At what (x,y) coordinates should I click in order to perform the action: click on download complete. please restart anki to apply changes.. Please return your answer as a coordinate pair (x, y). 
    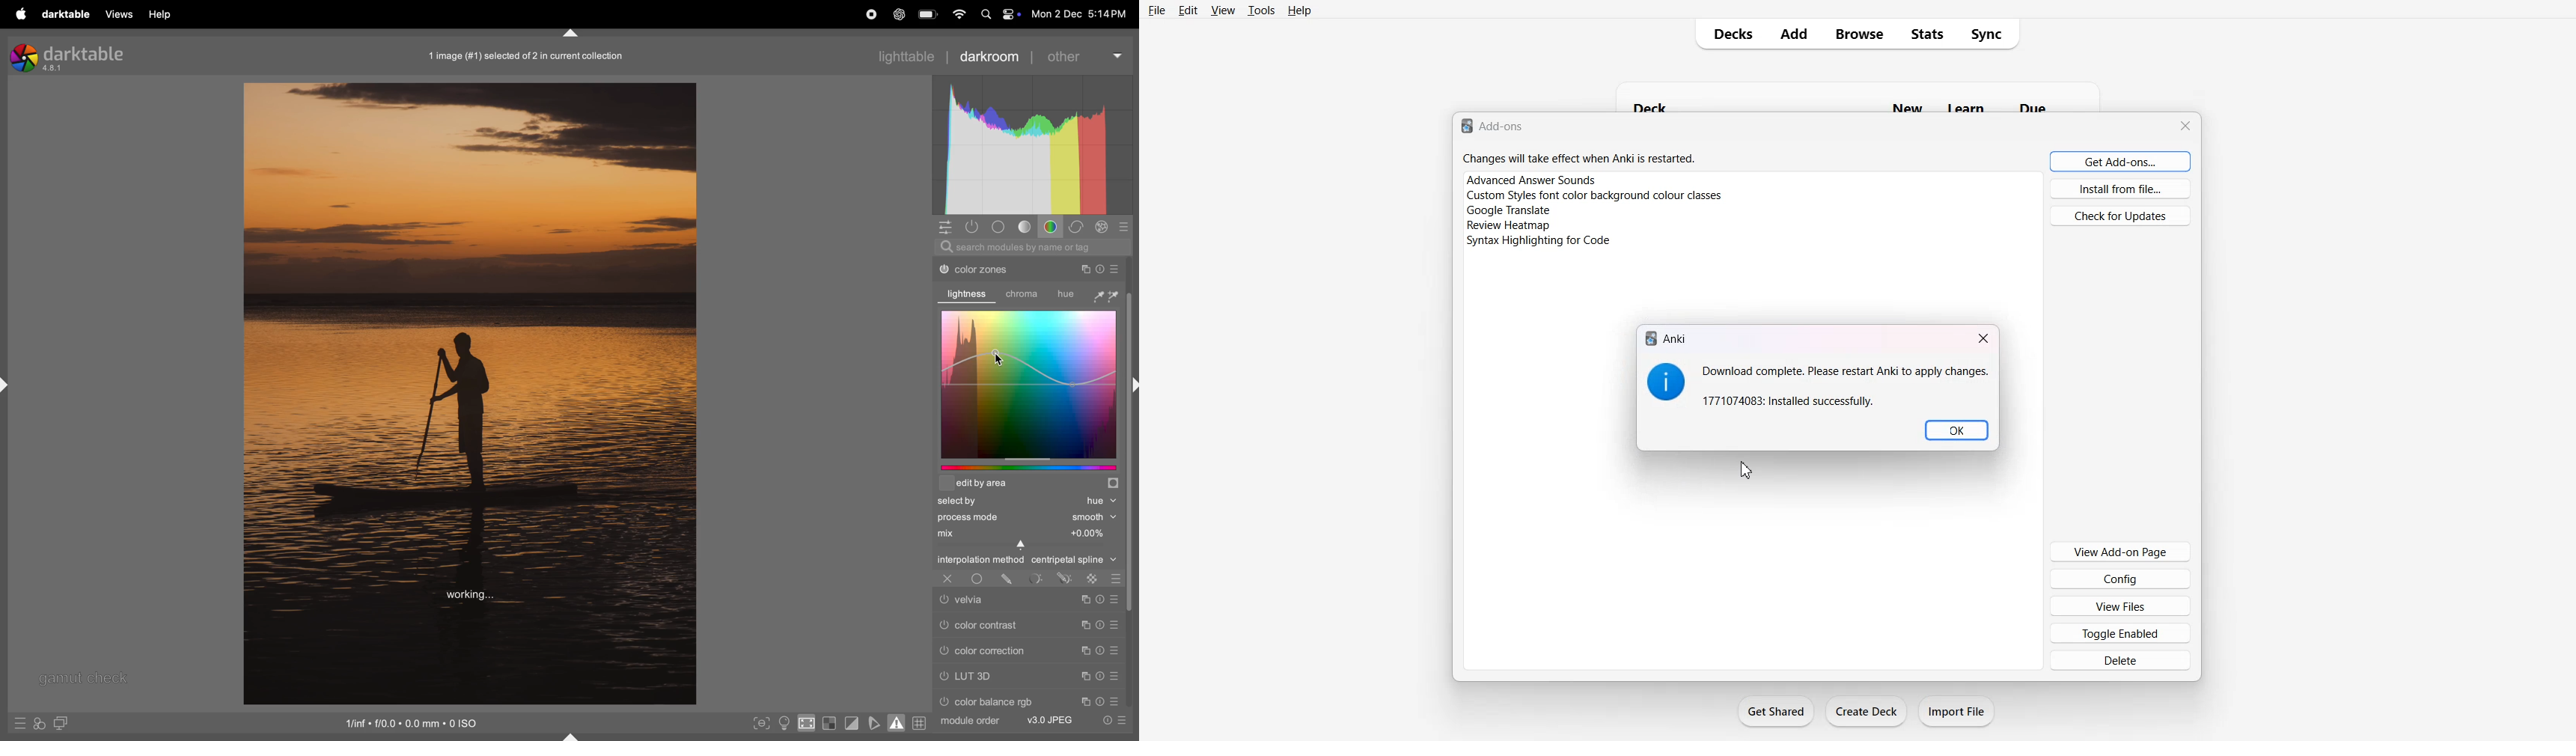
    Looking at the image, I should click on (1844, 386).